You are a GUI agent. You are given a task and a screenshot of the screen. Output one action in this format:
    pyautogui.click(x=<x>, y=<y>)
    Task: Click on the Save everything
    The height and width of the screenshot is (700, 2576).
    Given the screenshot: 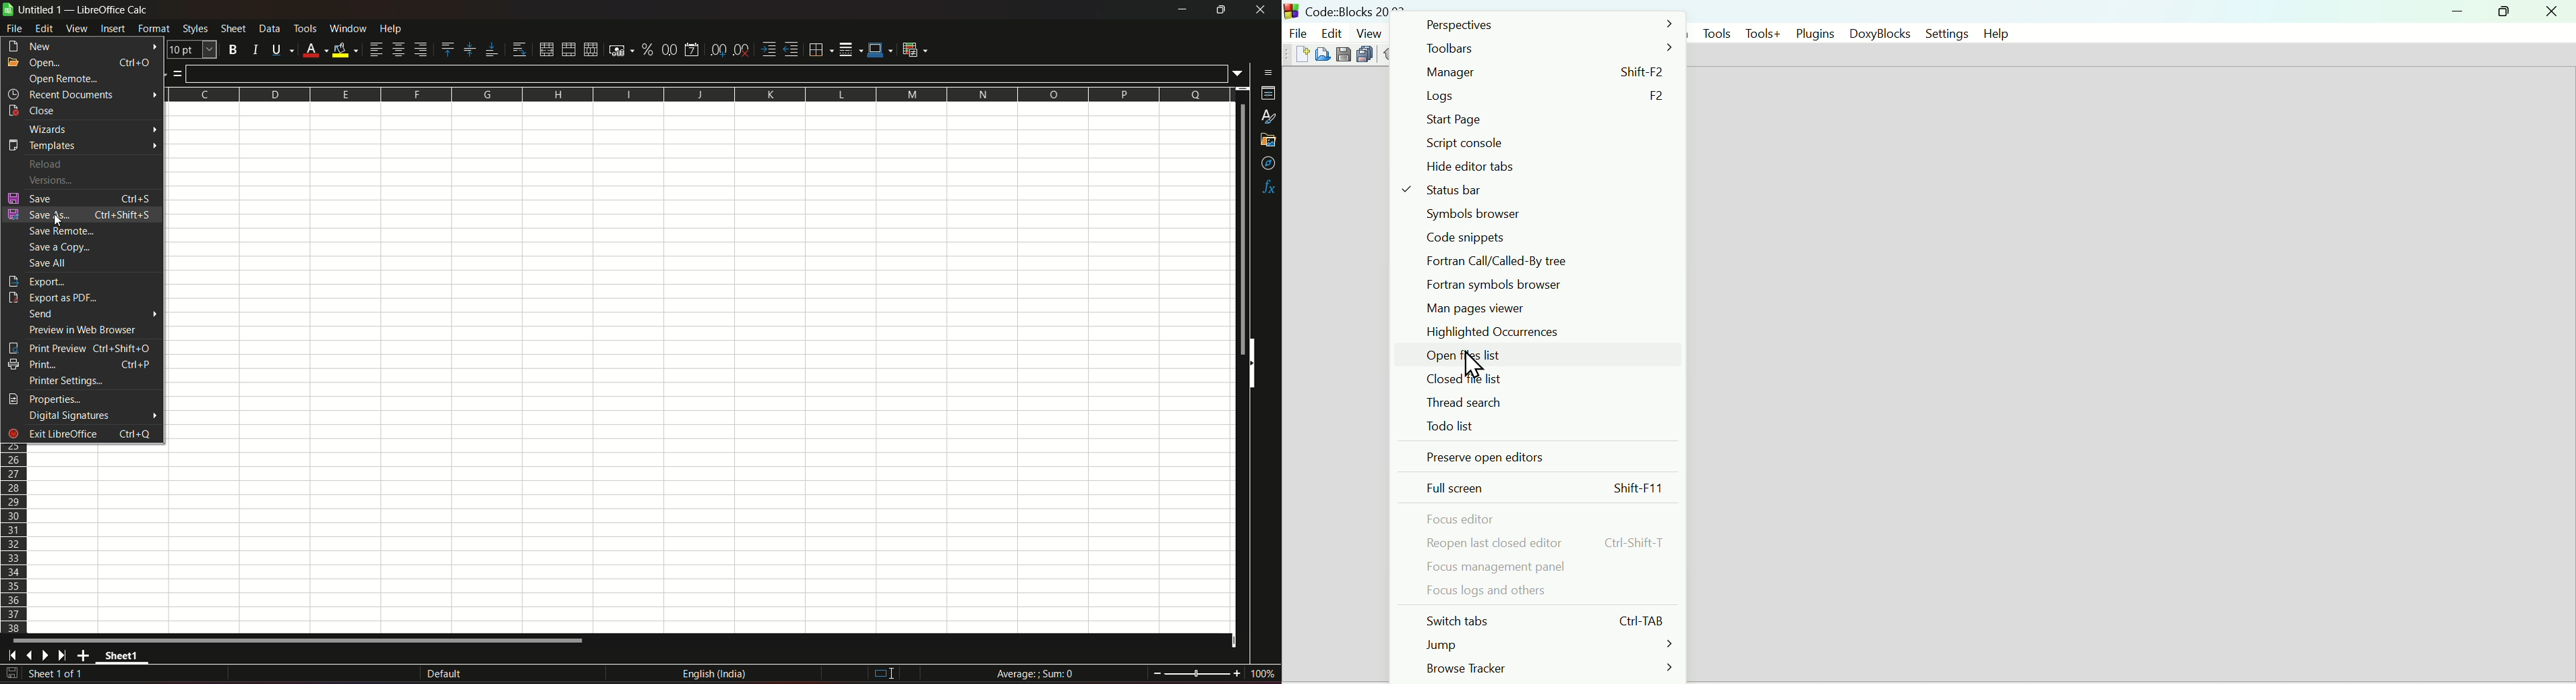 What is the action you would take?
    pyautogui.click(x=1367, y=55)
    